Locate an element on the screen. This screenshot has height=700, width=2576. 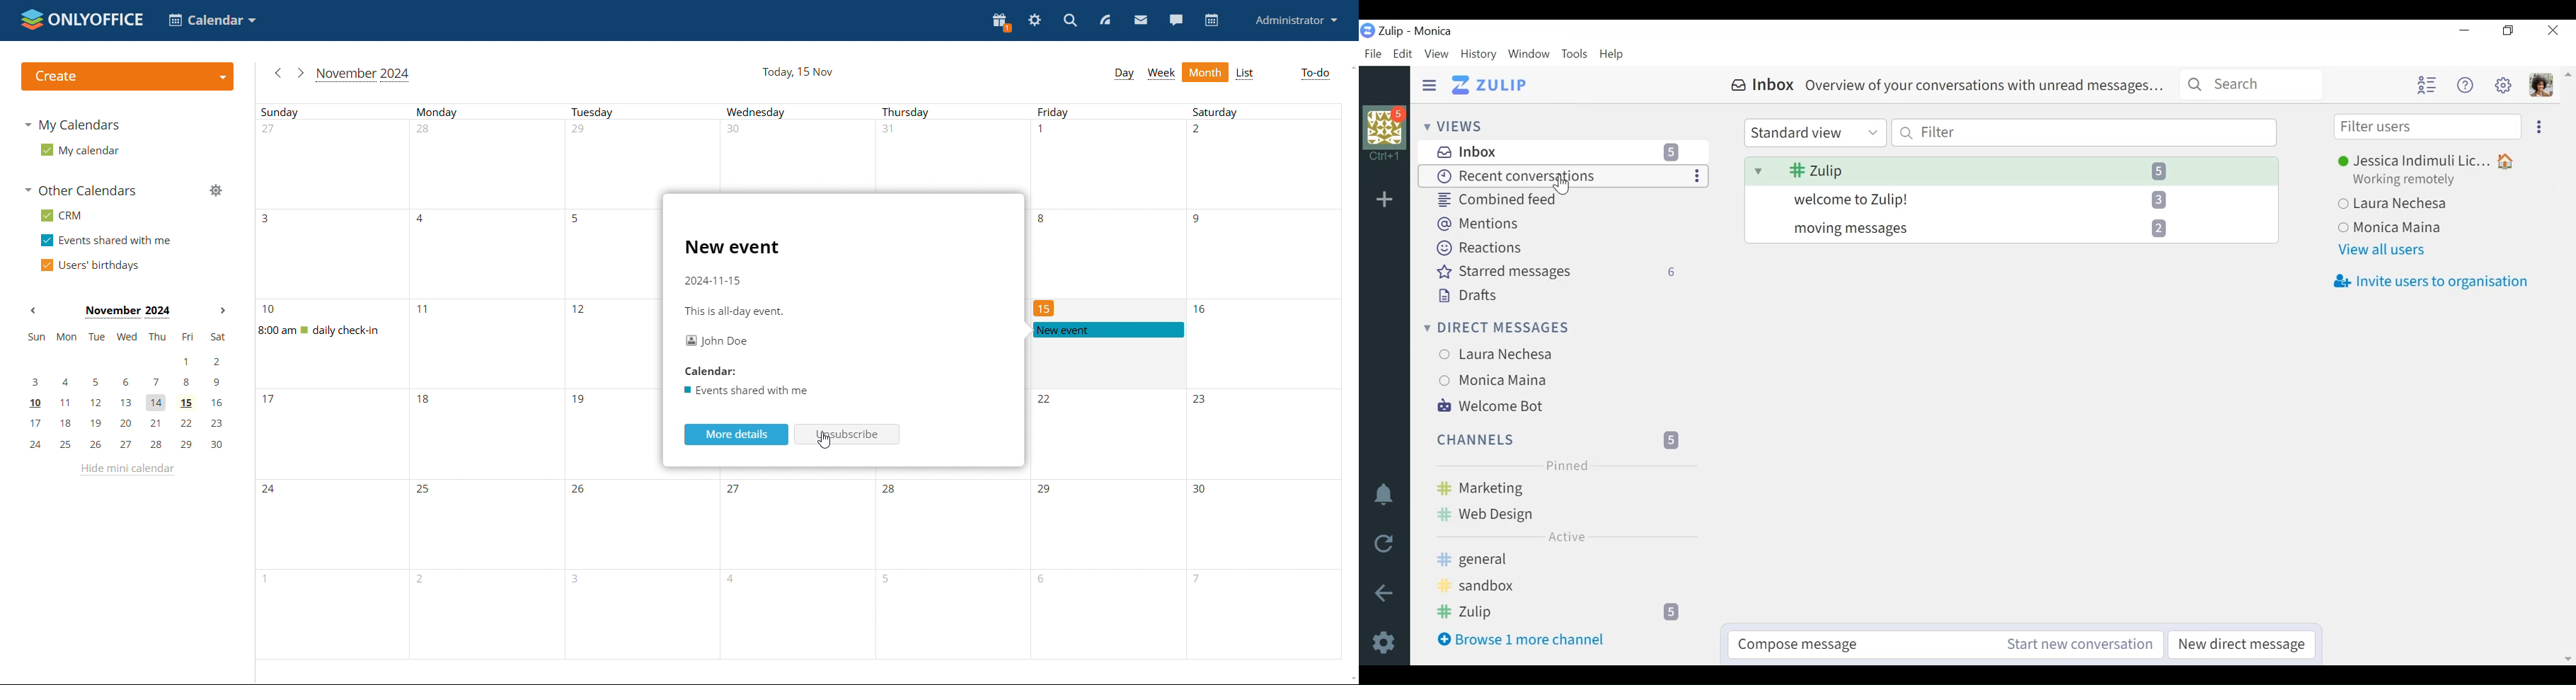
Compose message Start new conversation is located at coordinates (1944, 643).